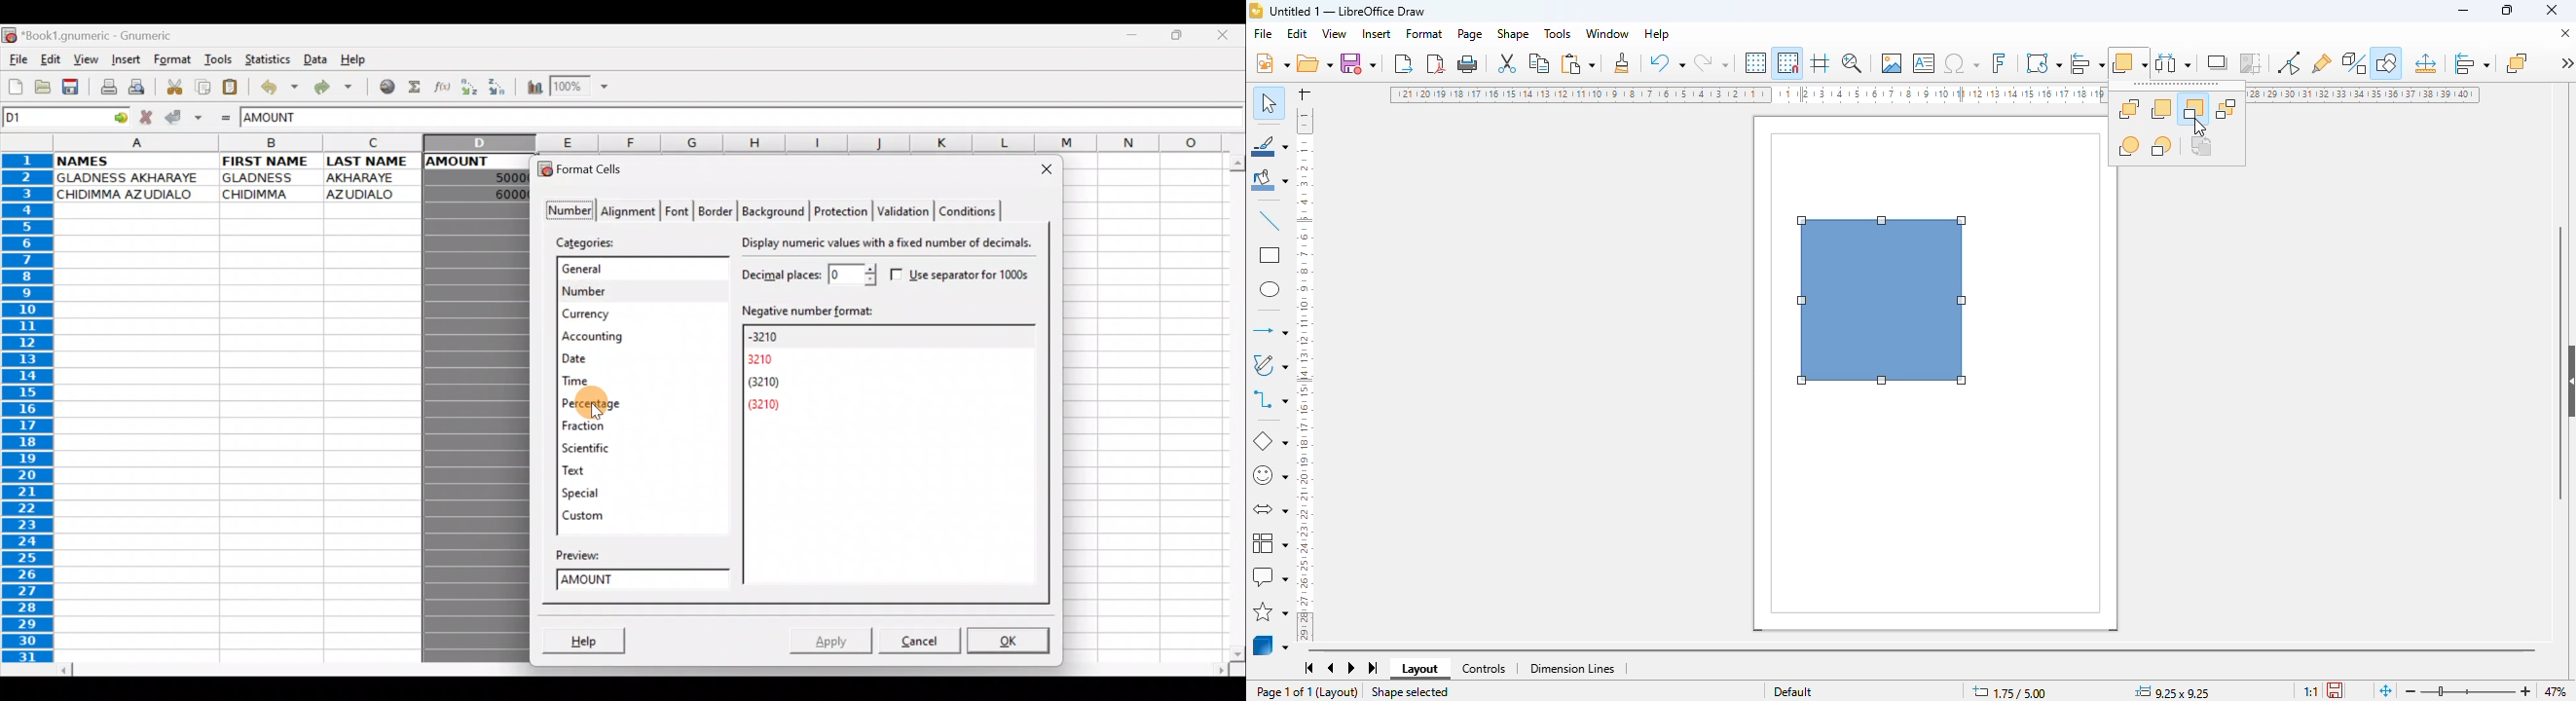 Image resolution: width=2576 pixels, height=728 pixels. I want to click on Data, so click(315, 58).